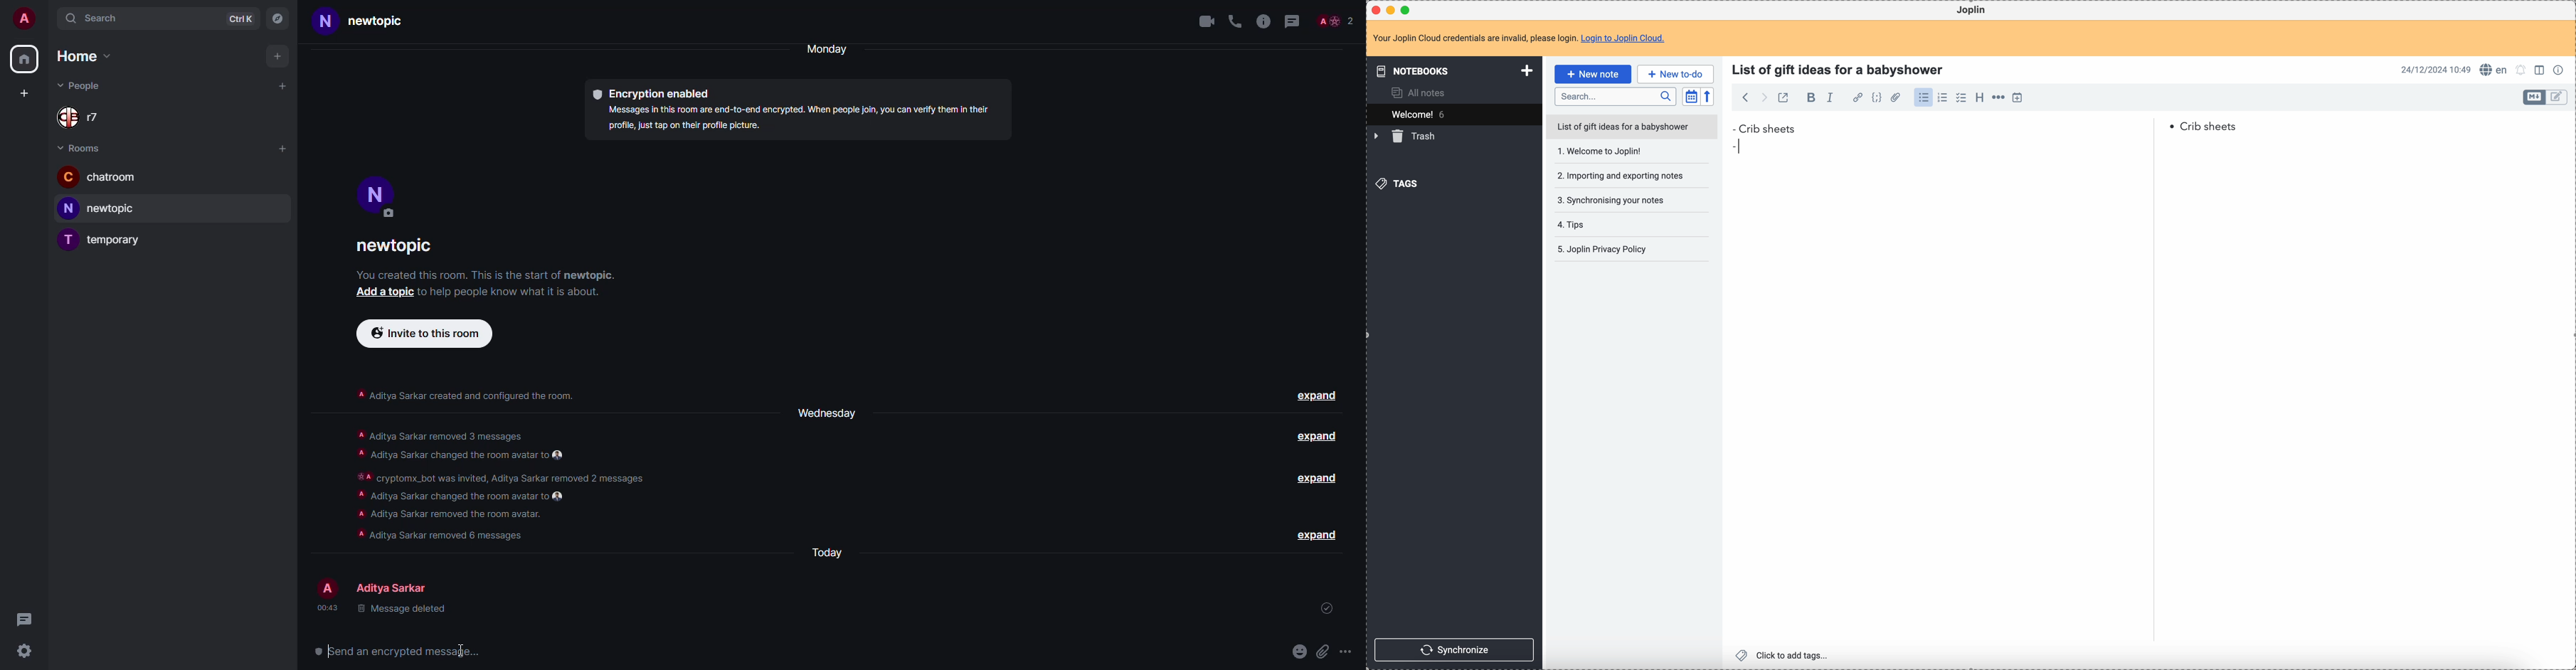 Image resolution: width=2576 pixels, height=672 pixels. I want to click on maximize Joplin, so click(1408, 10).